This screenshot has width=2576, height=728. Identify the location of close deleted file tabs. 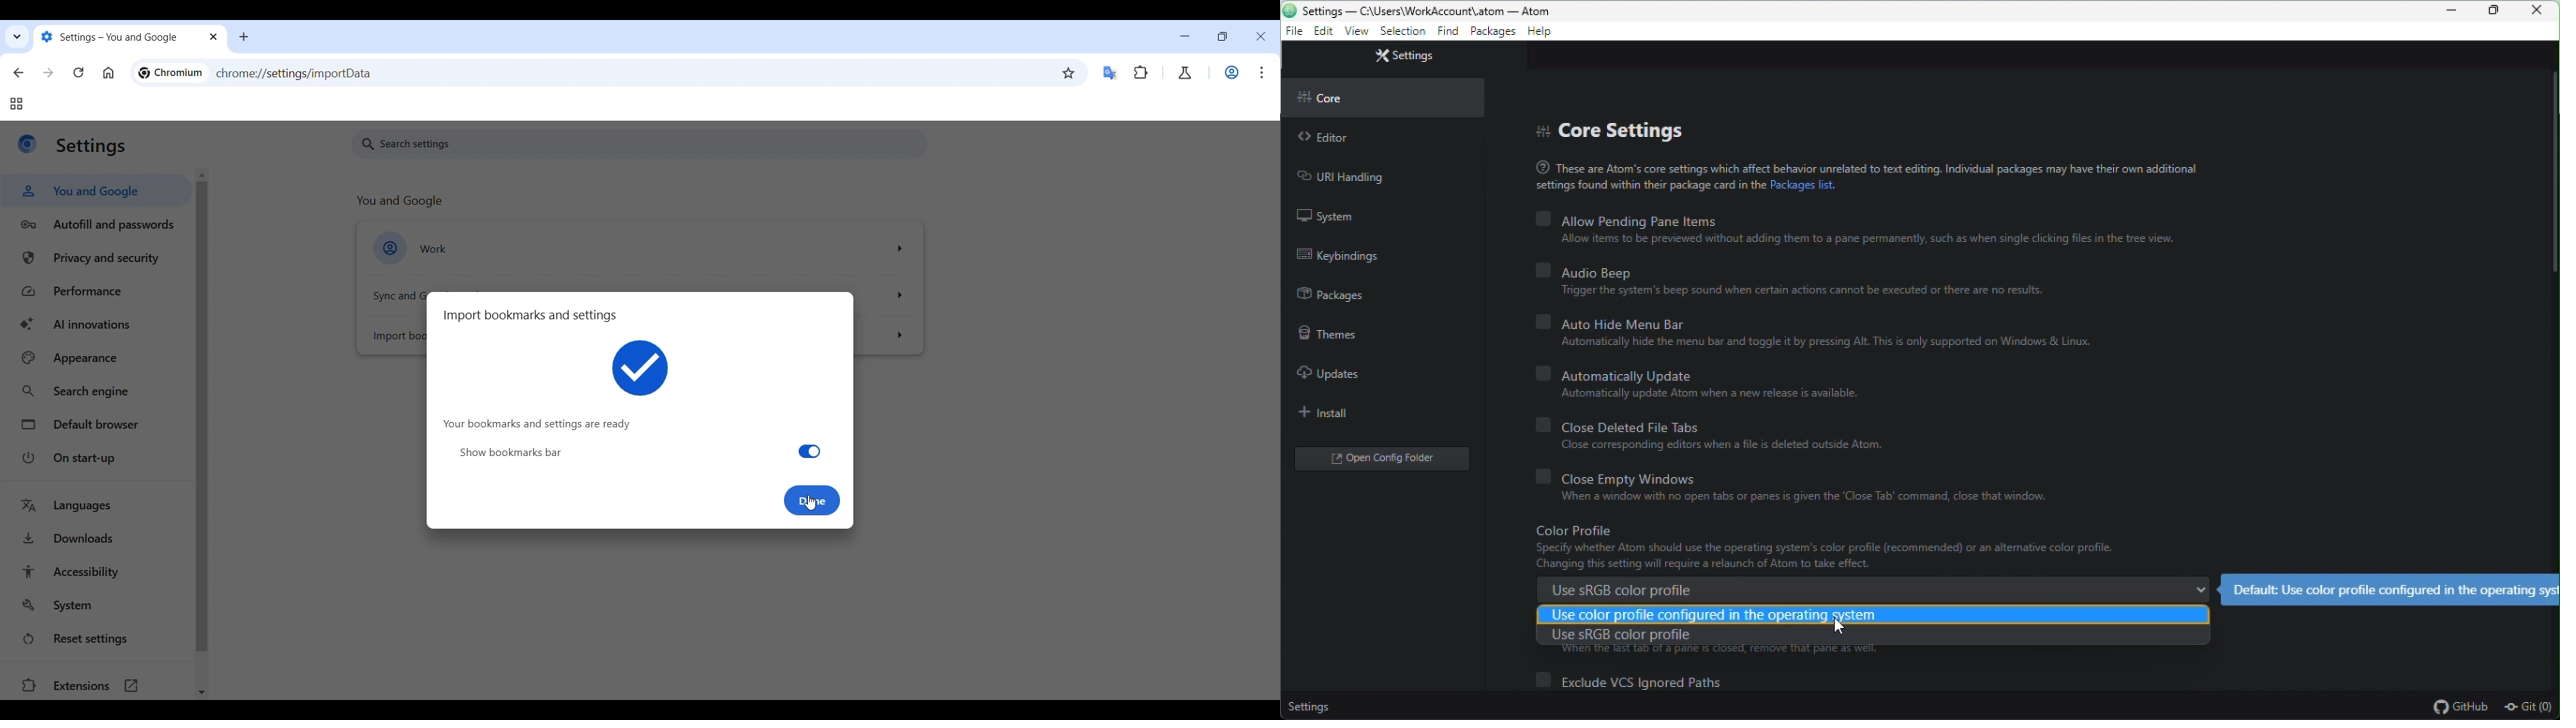
(1735, 438).